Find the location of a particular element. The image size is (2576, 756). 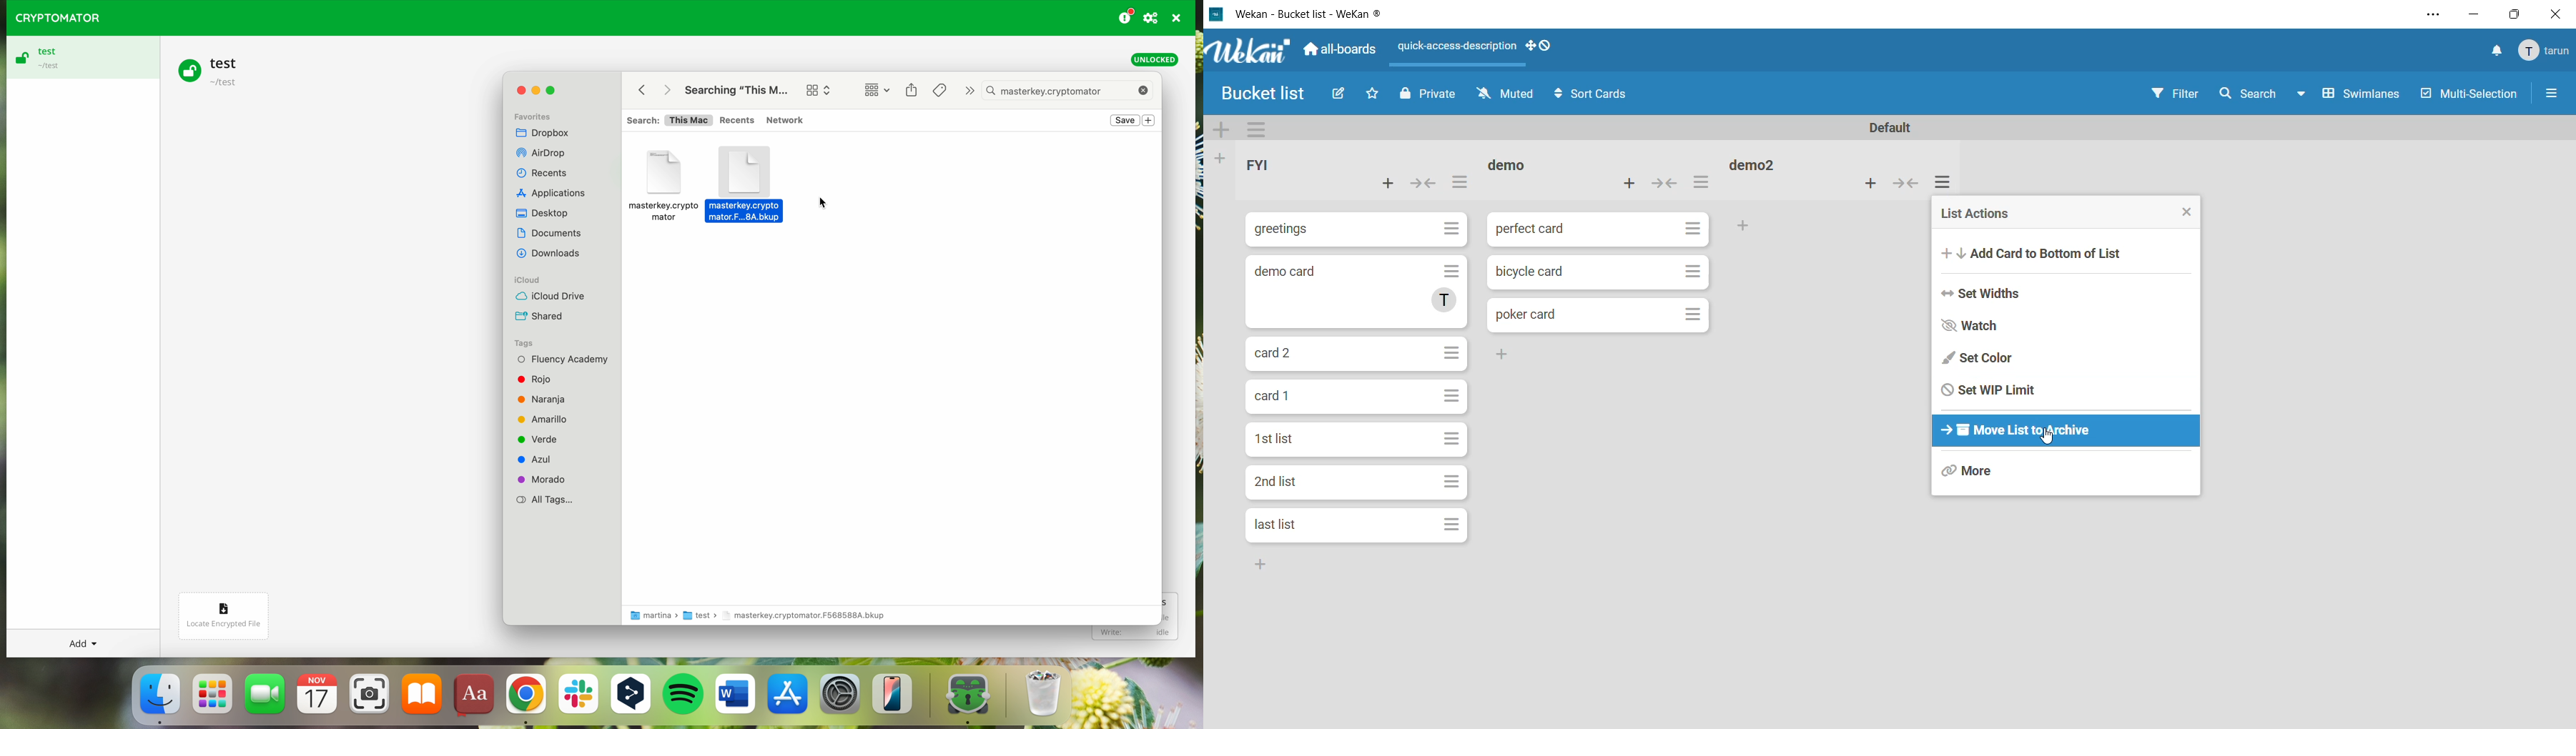

bucket list is located at coordinates (1263, 94).